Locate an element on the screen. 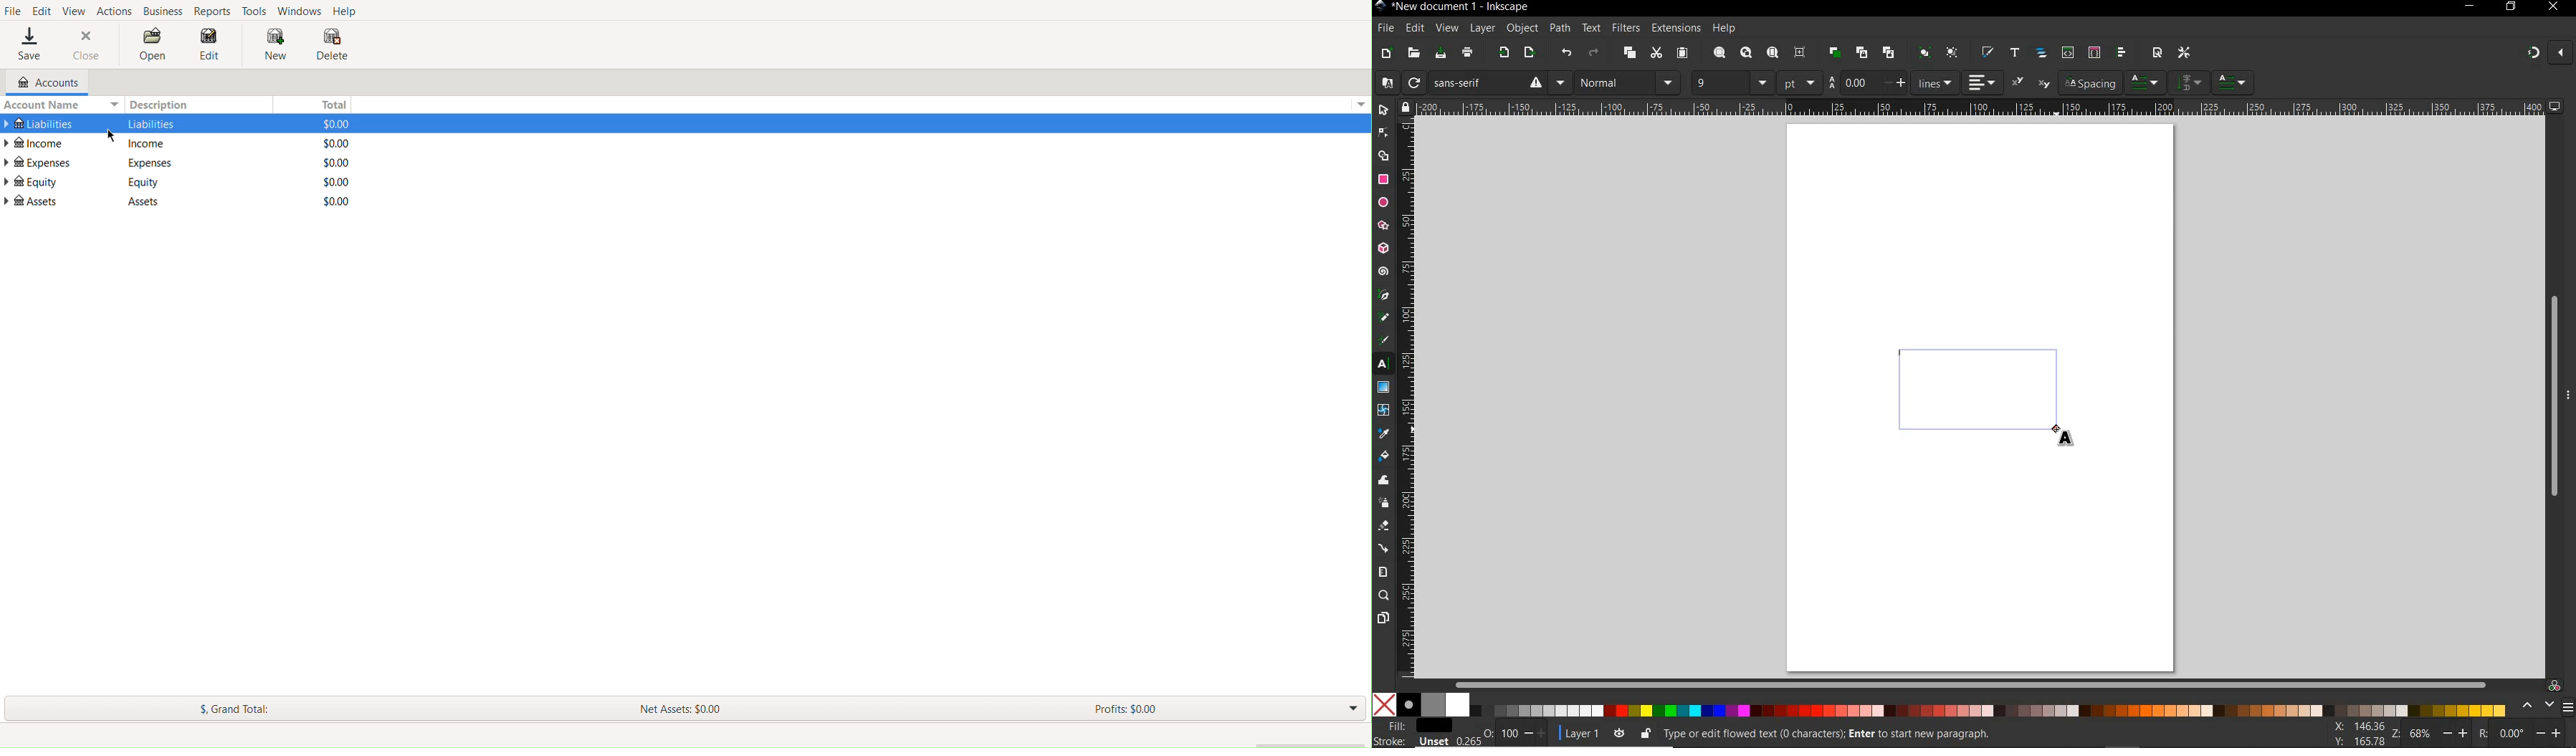  redo is located at coordinates (1593, 54).